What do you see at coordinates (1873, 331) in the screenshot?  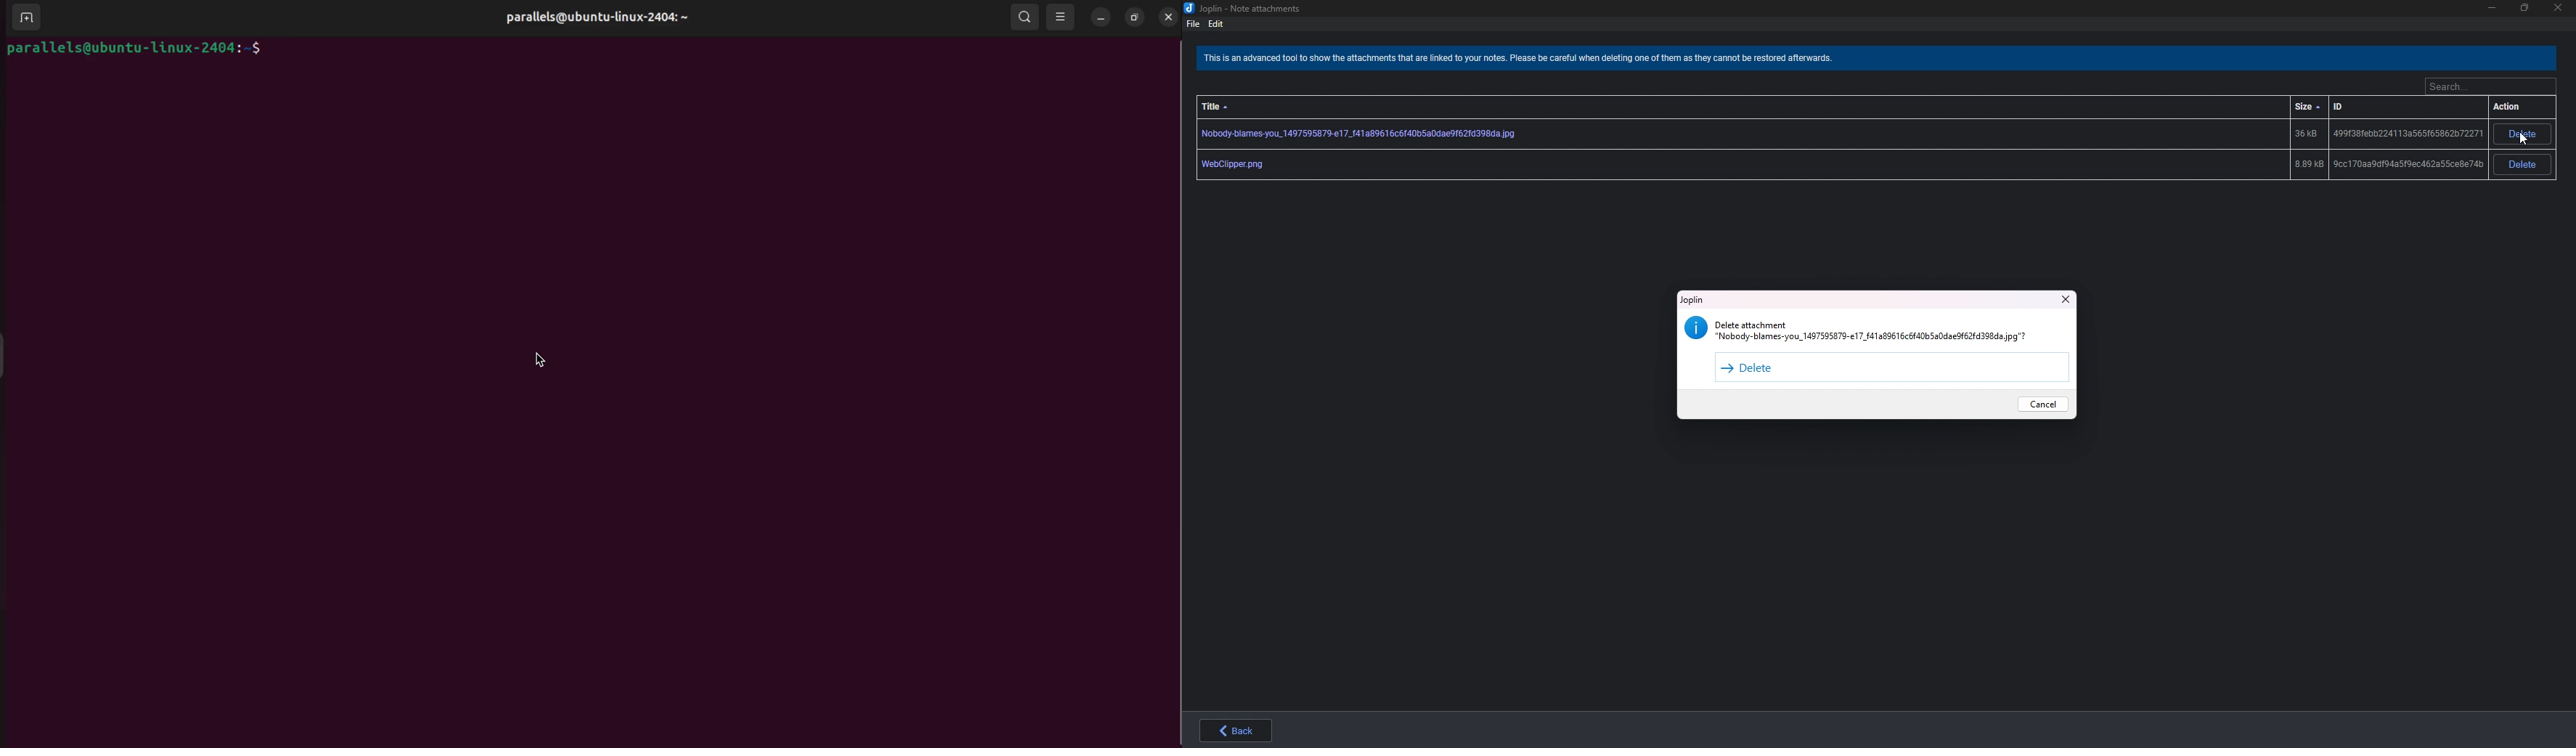 I see `warning` at bounding box center [1873, 331].